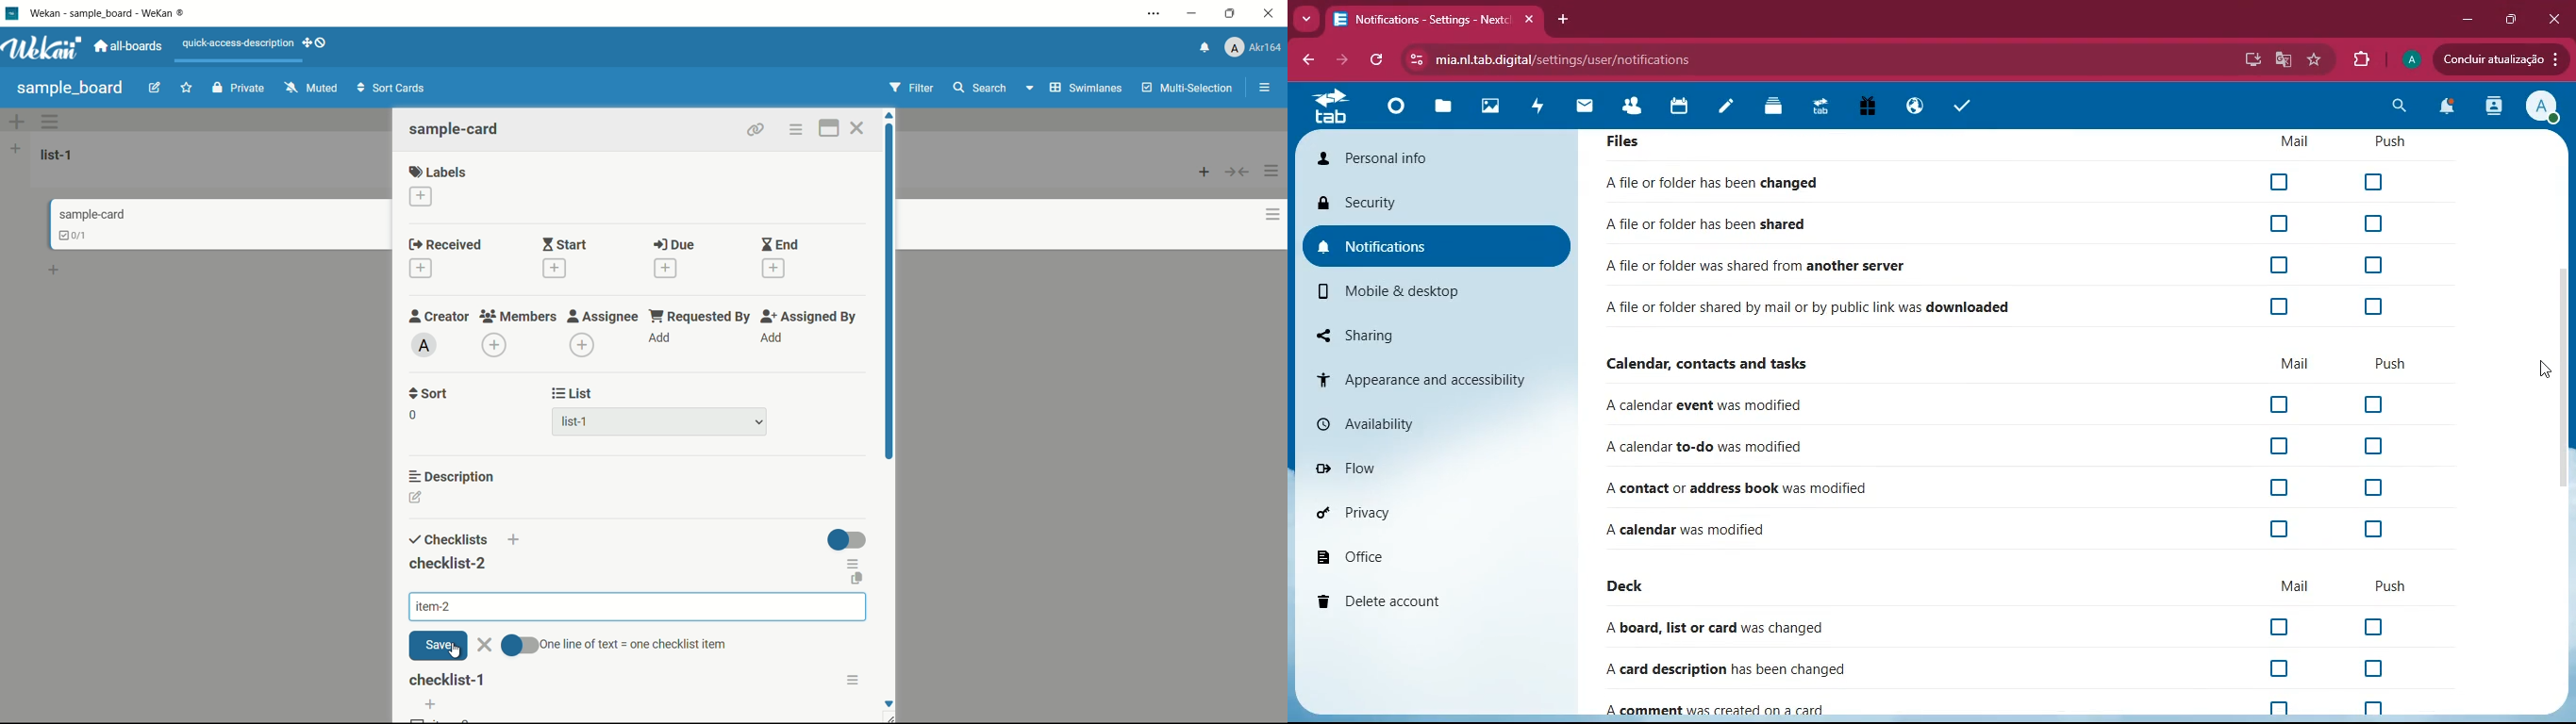 This screenshot has width=2576, height=728. What do you see at coordinates (1232, 14) in the screenshot?
I see `maximize` at bounding box center [1232, 14].